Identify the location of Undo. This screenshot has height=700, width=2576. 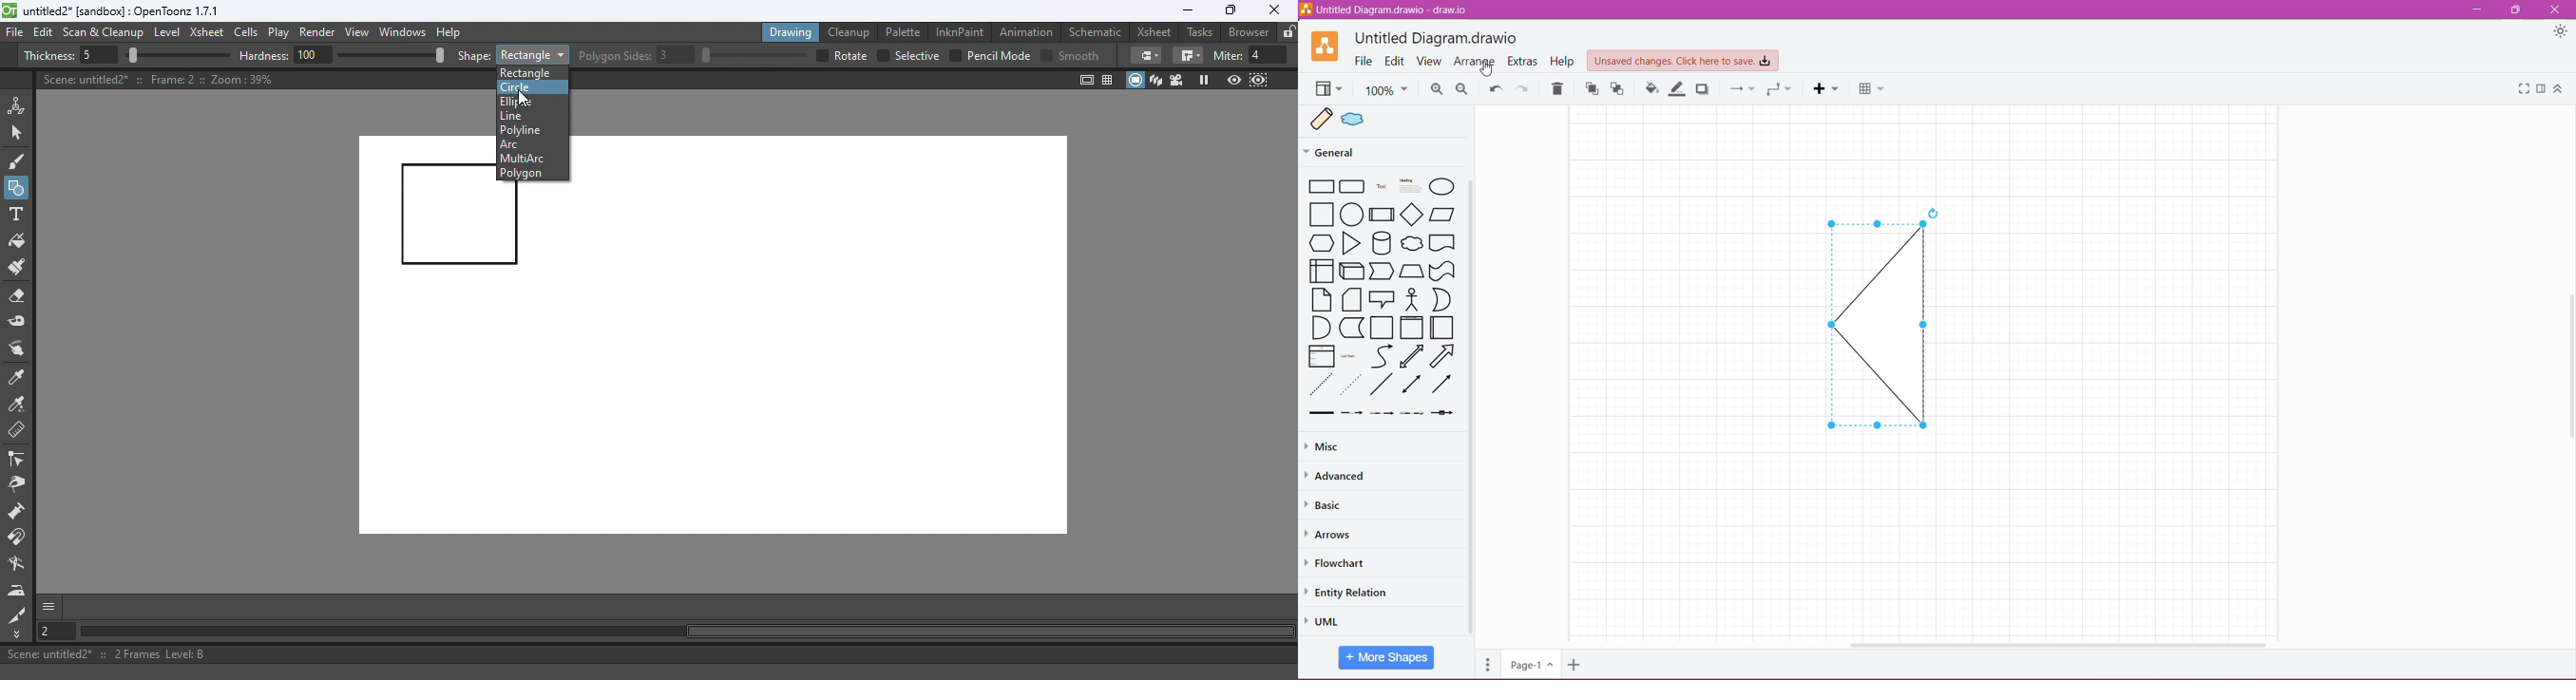
(1495, 89).